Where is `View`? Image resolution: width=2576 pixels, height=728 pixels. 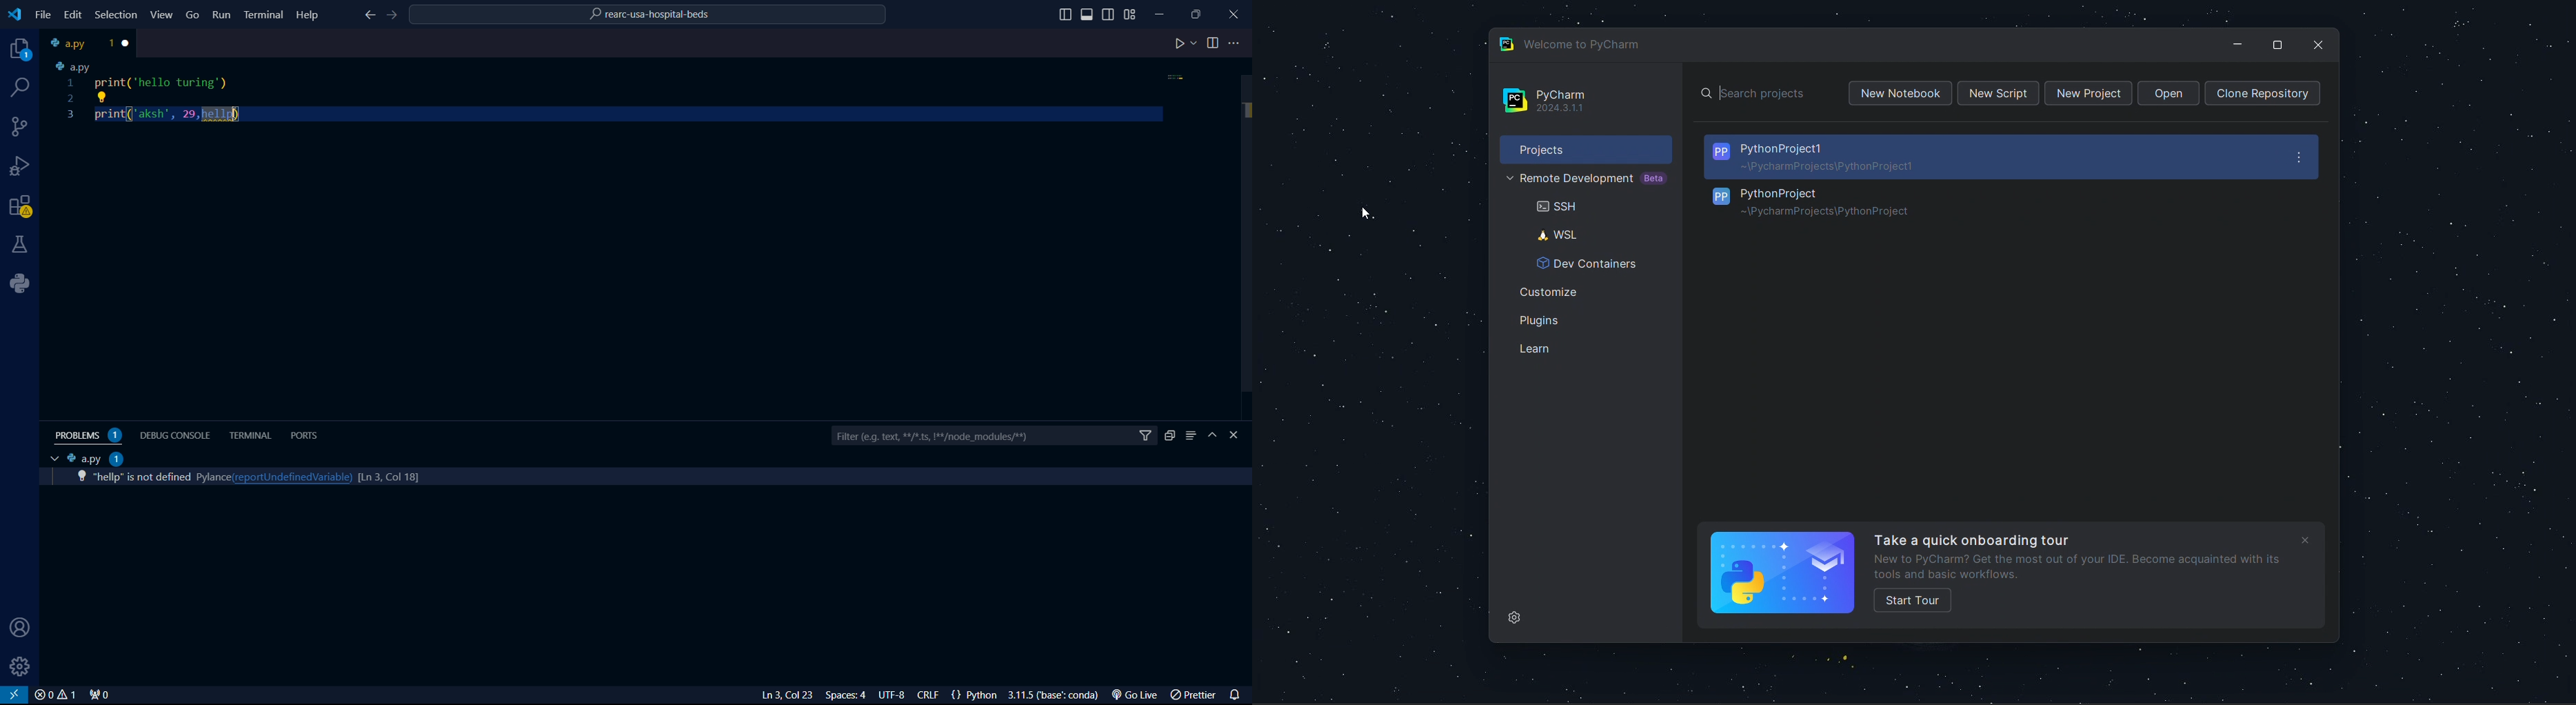 View is located at coordinates (162, 14).